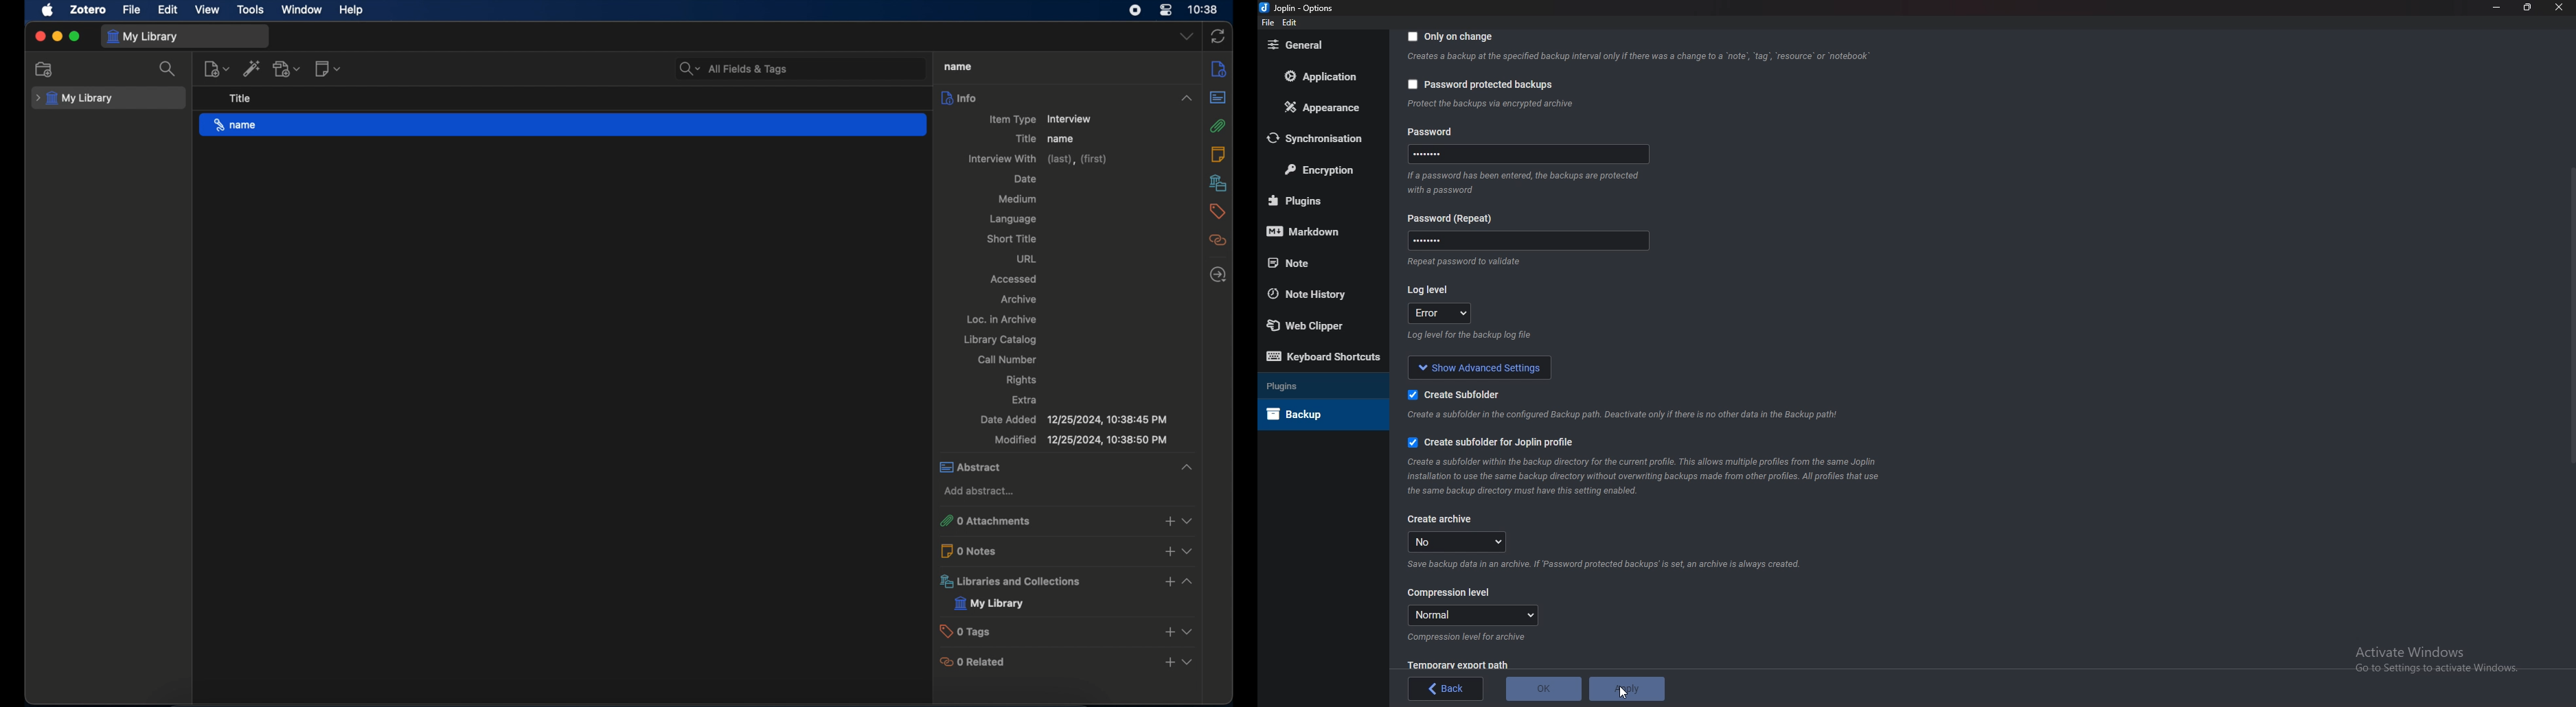 This screenshot has width=2576, height=728. Describe the element at coordinates (1468, 638) in the screenshot. I see `Info` at that location.